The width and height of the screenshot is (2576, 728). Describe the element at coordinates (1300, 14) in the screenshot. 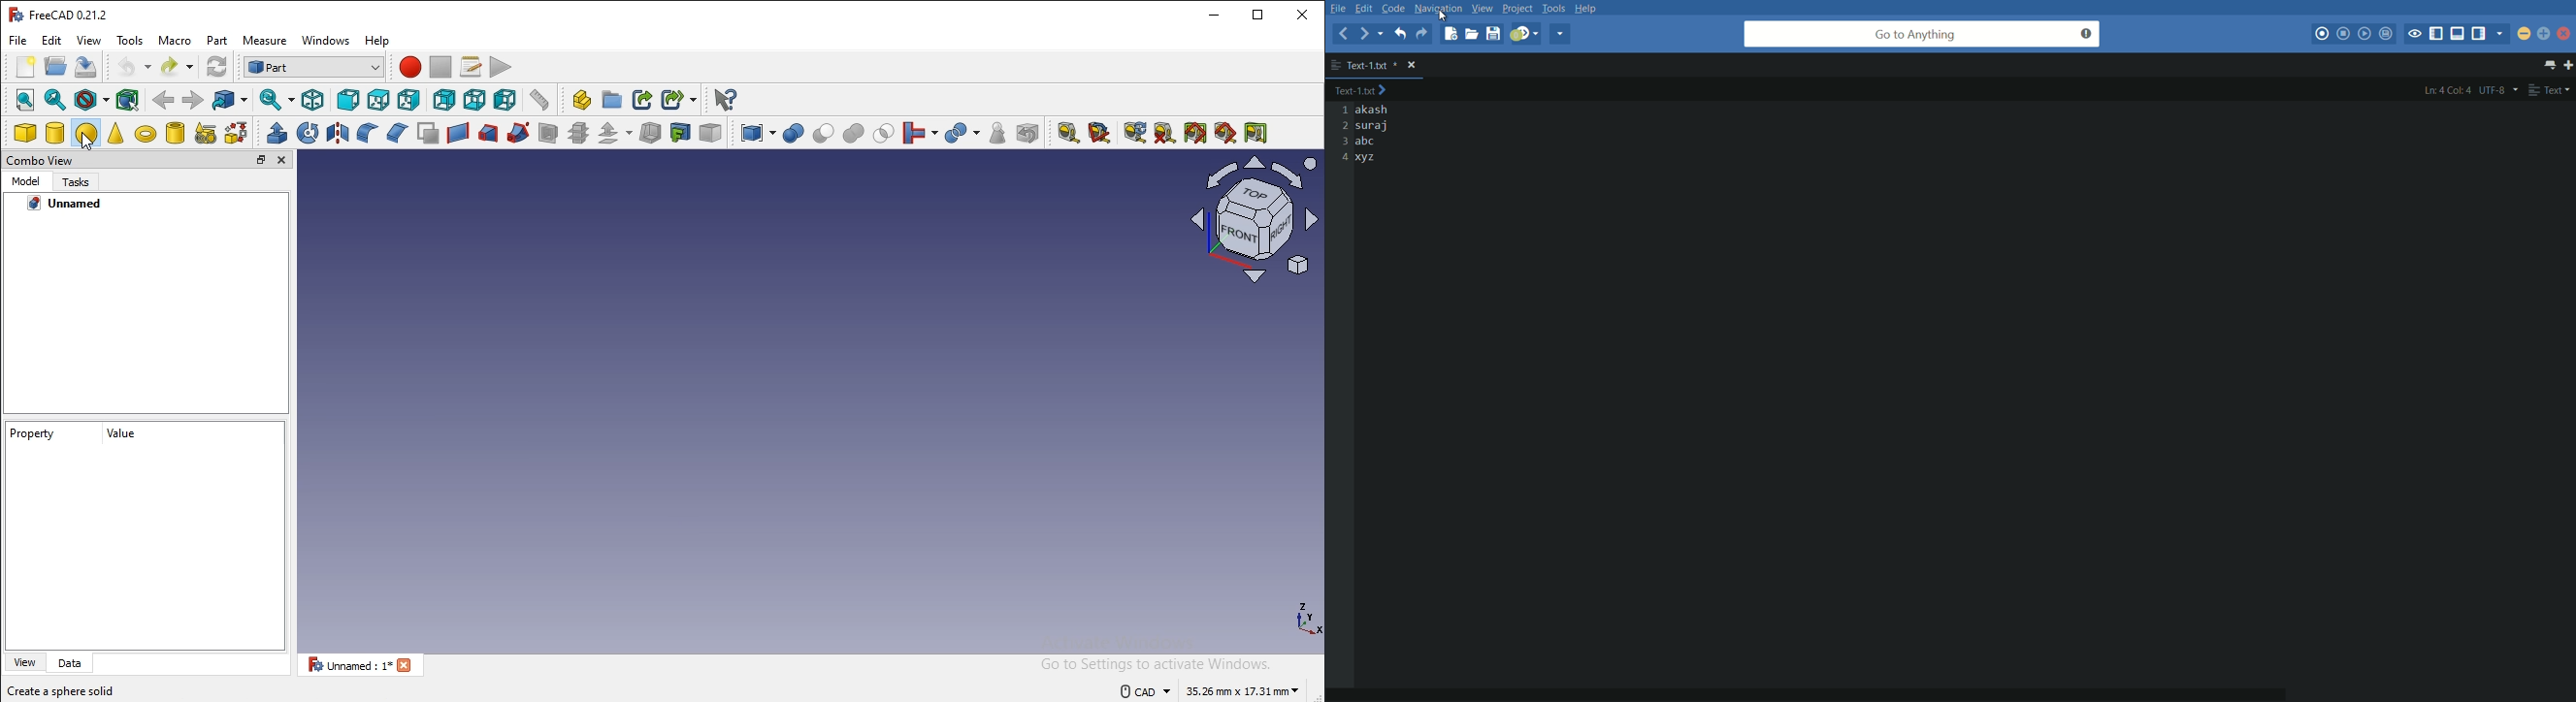

I see `close` at that location.